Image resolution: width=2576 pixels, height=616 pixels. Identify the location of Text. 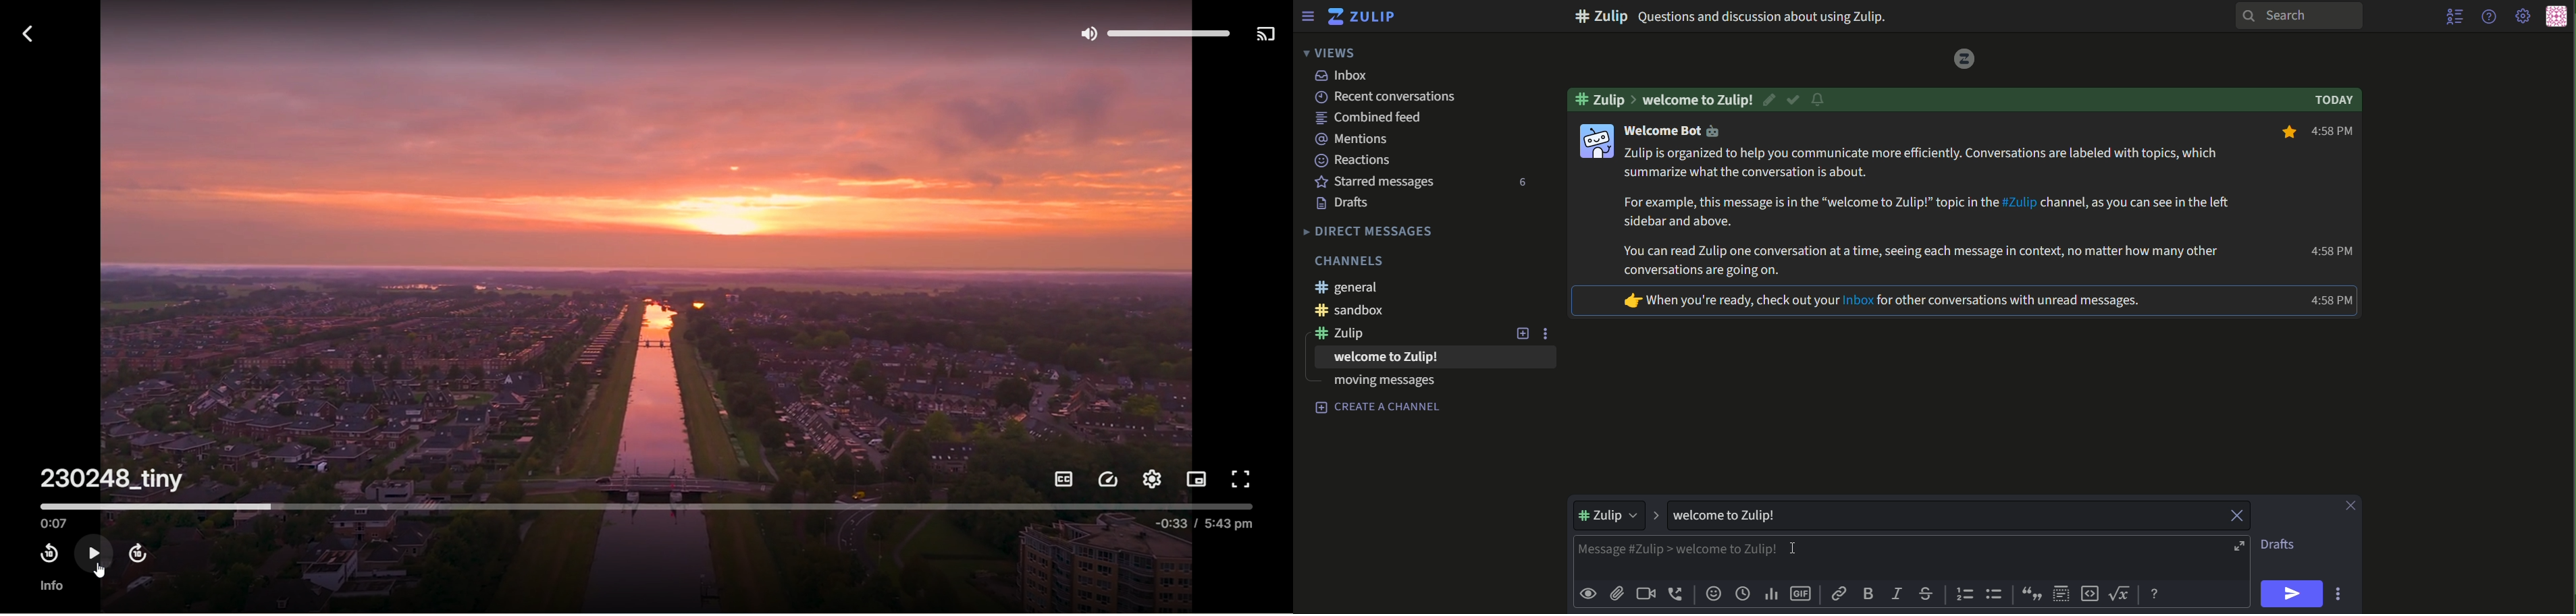
(1379, 408).